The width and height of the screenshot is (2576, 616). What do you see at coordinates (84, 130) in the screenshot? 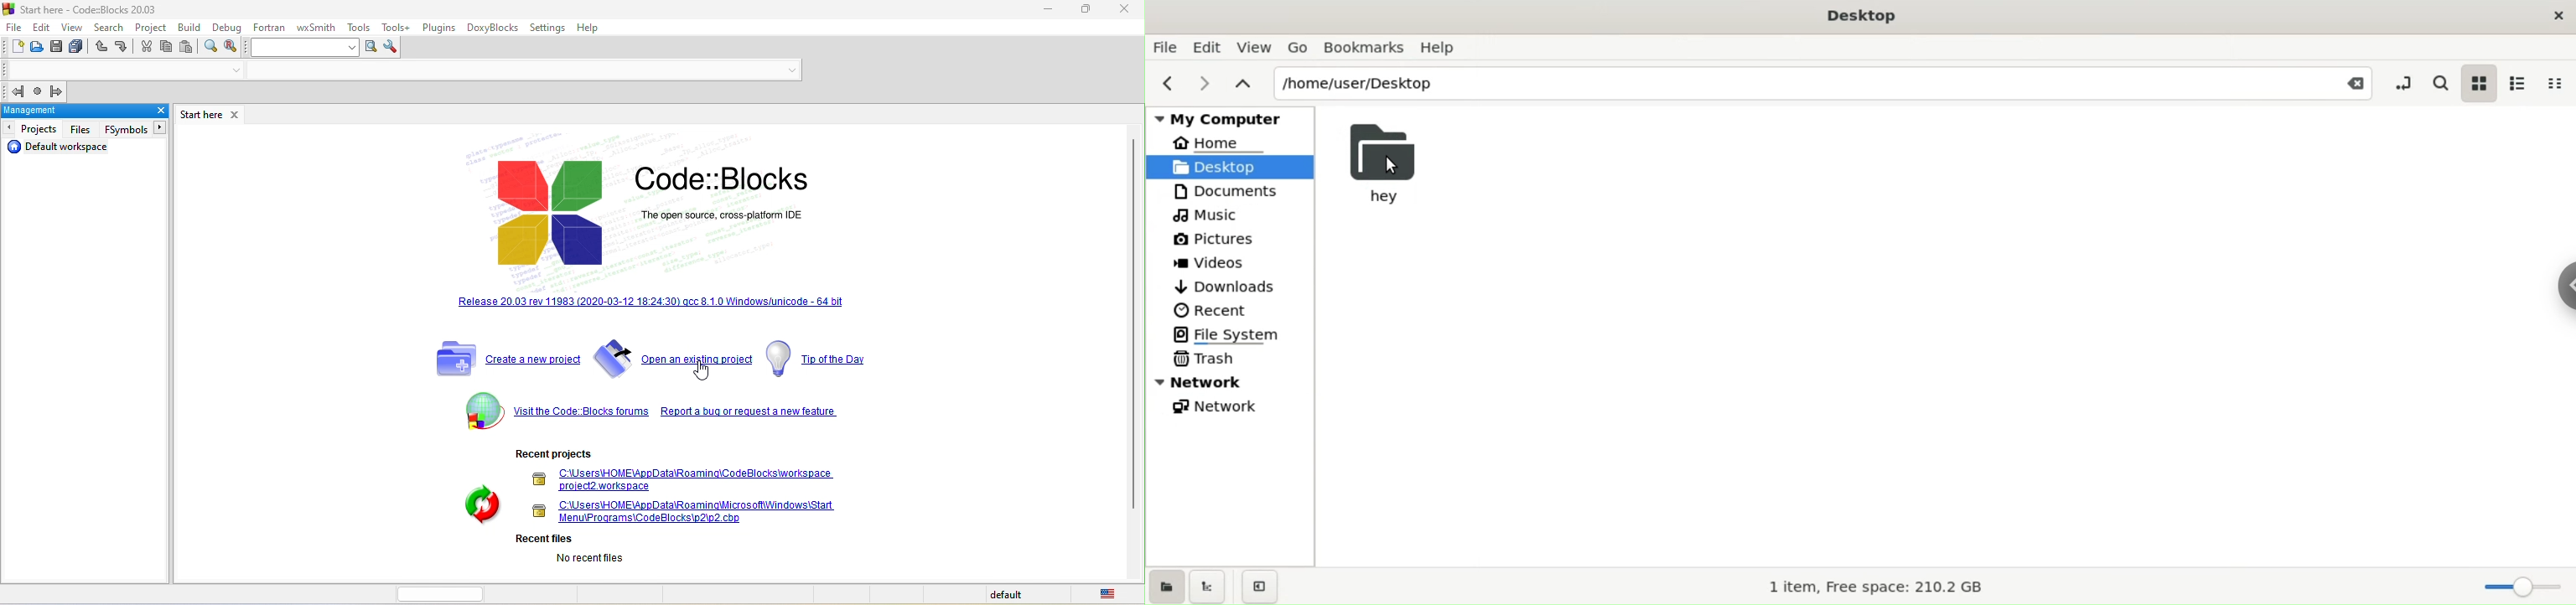
I see `files` at bounding box center [84, 130].